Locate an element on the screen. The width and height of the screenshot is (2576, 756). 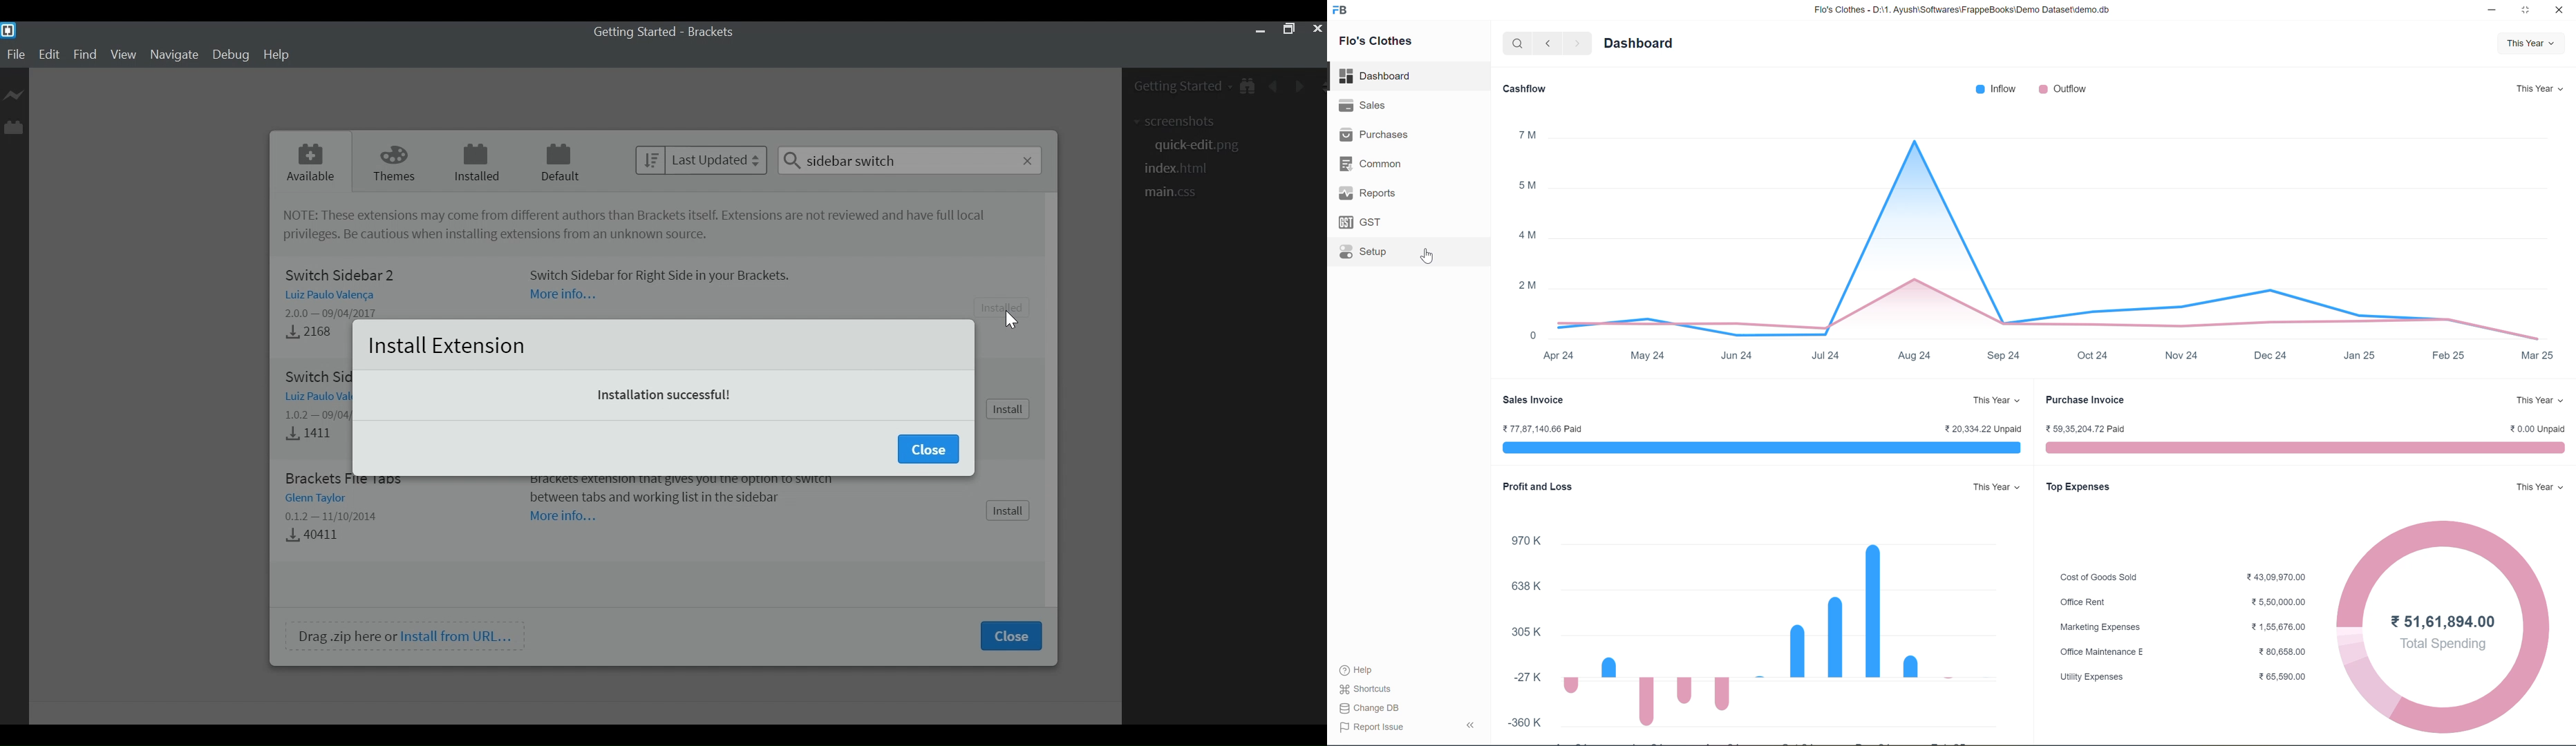
This Year  is located at coordinates (2531, 43).